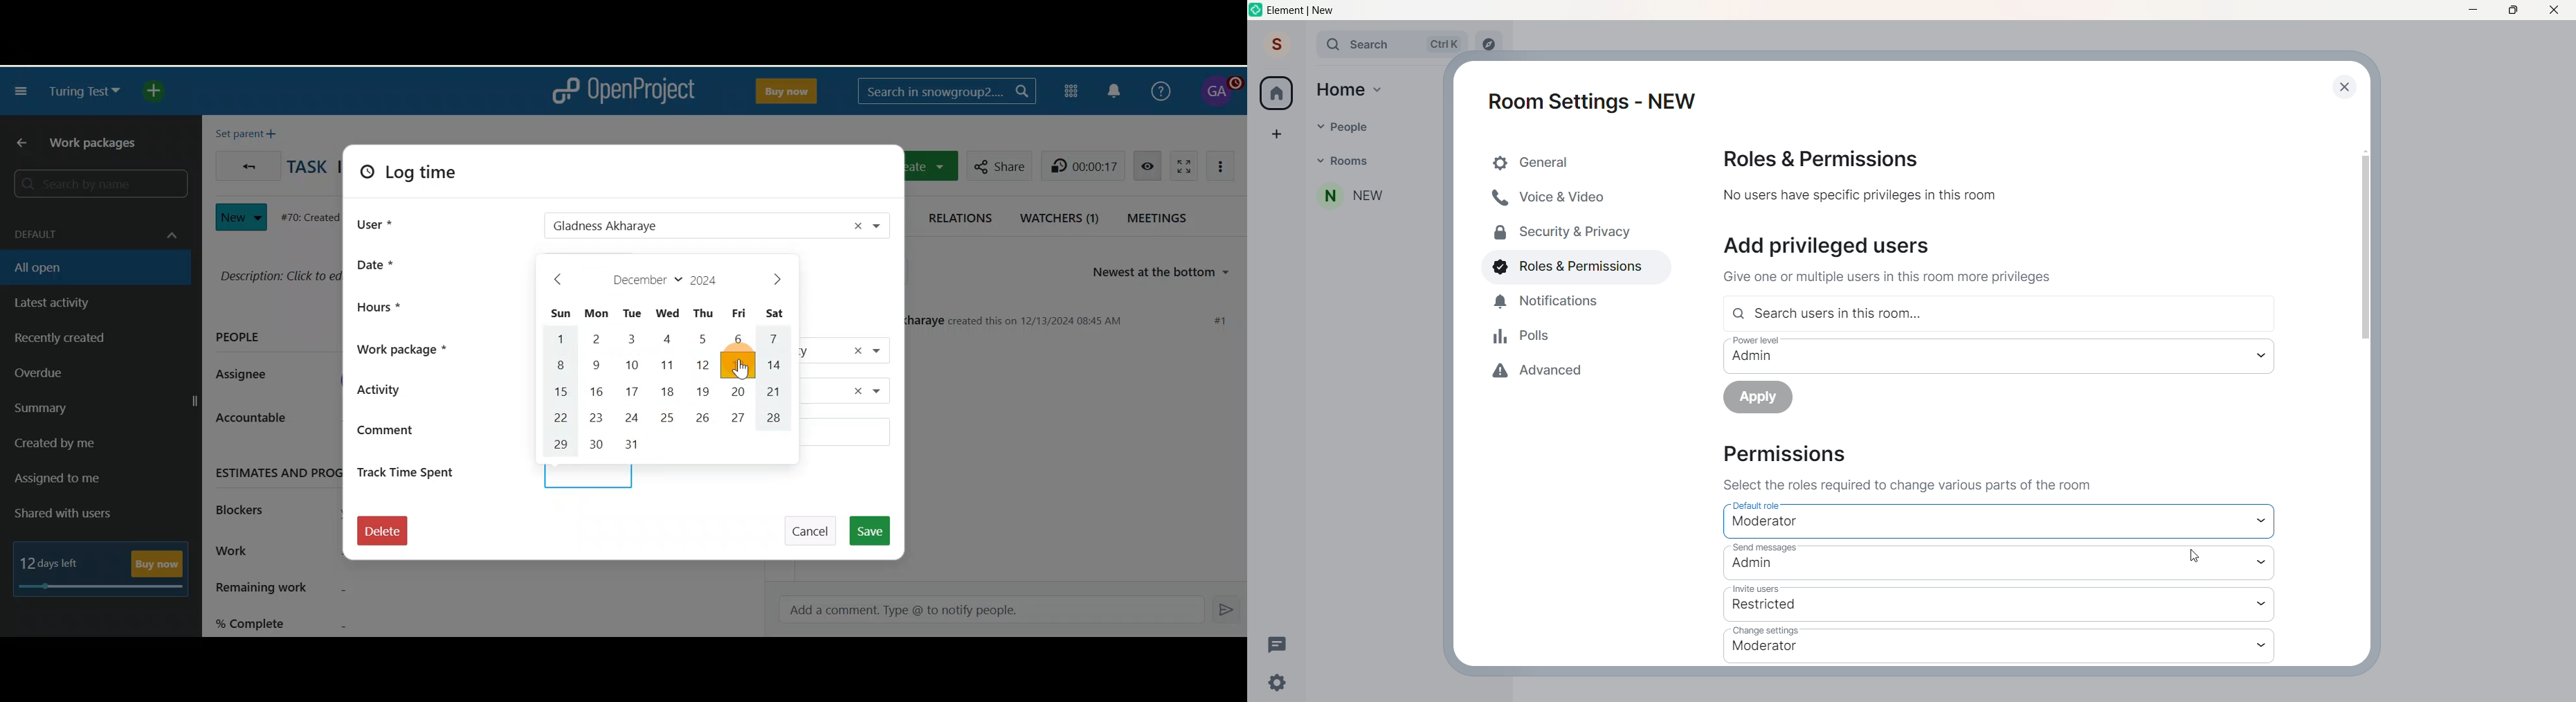 This screenshot has height=728, width=2576. Describe the element at coordinates (983, 610) in the screenshot. I see `Add a comment. Type @ to notify people.` at that location.